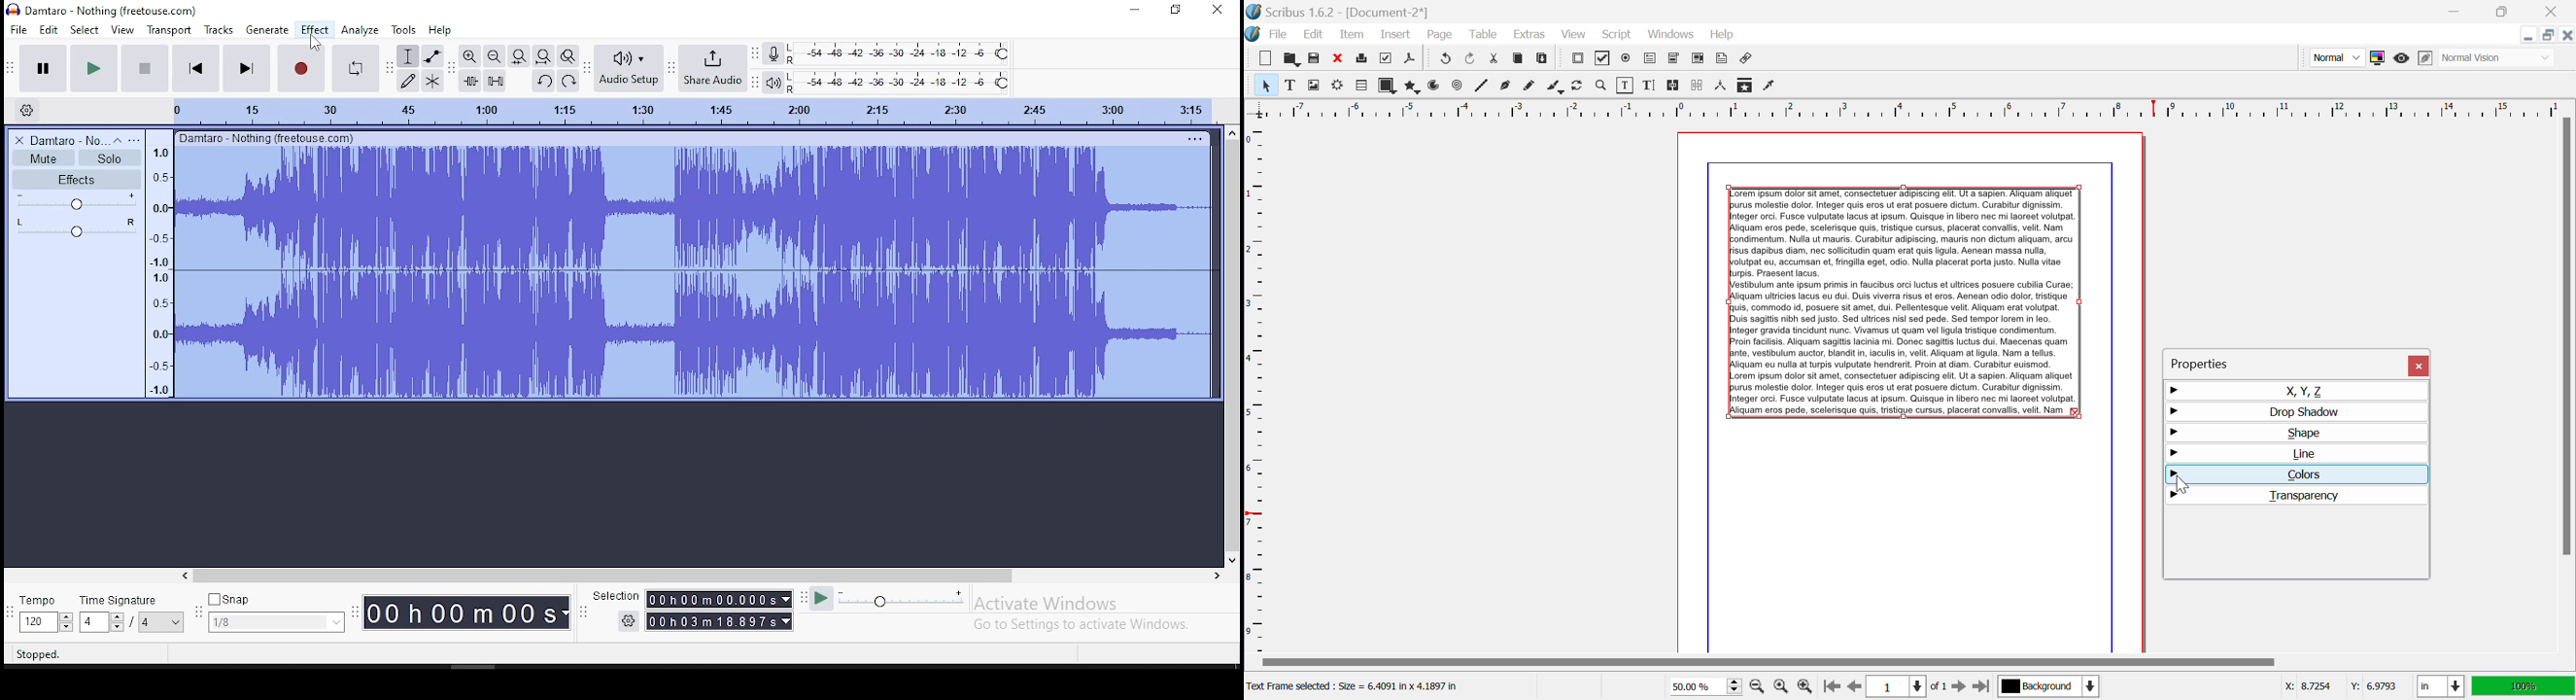 The width and height of the screenshot is (2576, 700). What do you see at coordinates (1338, 58) in the screenshot?
I see `Discard` at bounding box center [1338, 58].